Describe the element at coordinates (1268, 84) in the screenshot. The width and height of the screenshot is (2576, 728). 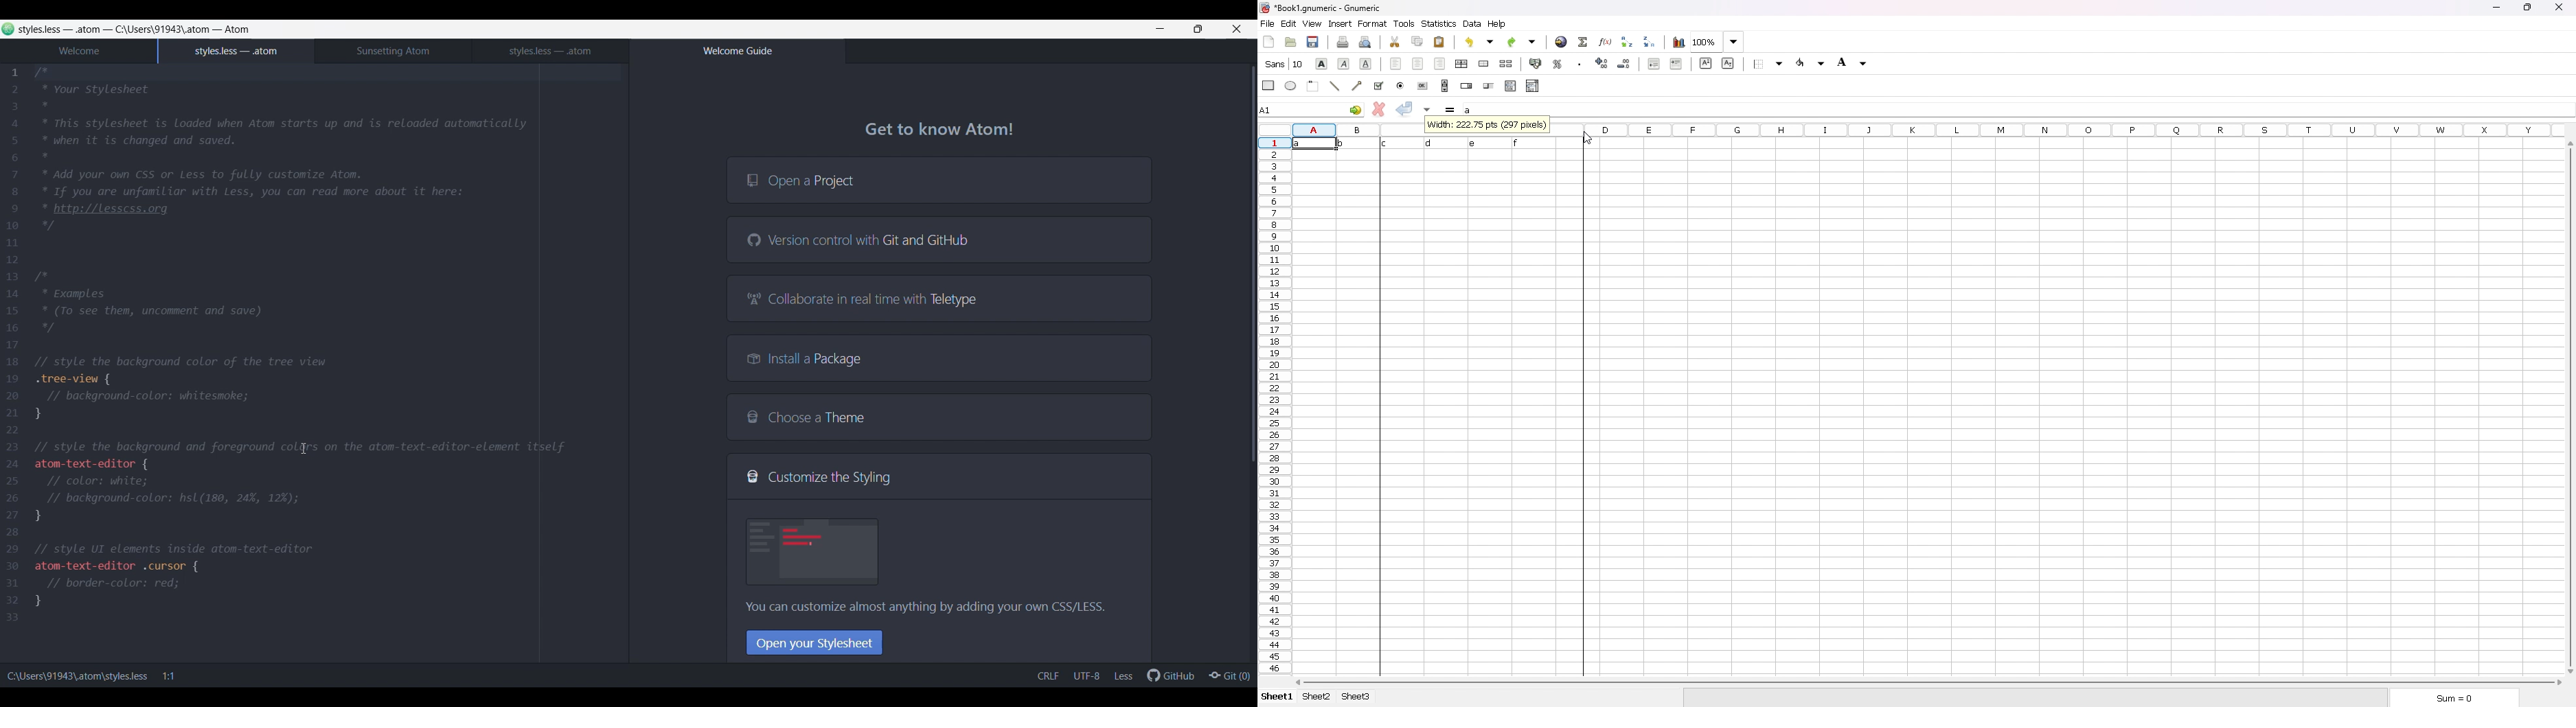
I see `rectangle` at that location.